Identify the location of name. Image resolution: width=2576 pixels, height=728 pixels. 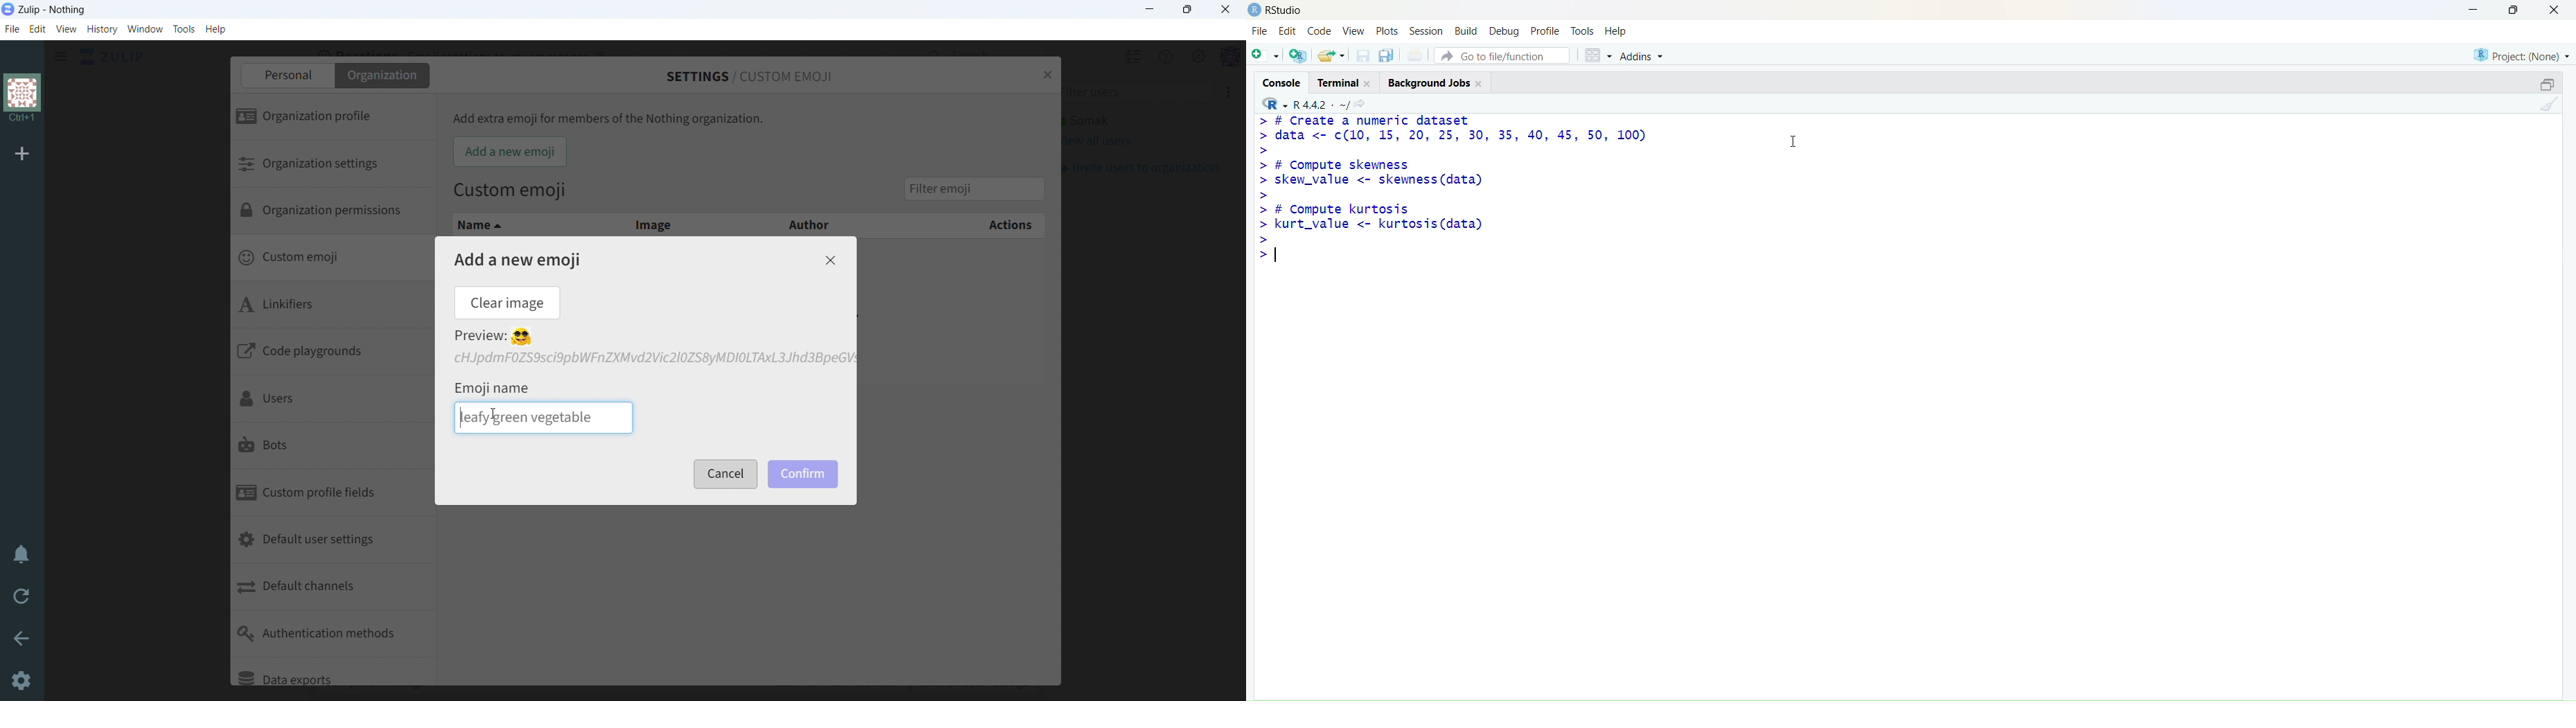
(518, 225).